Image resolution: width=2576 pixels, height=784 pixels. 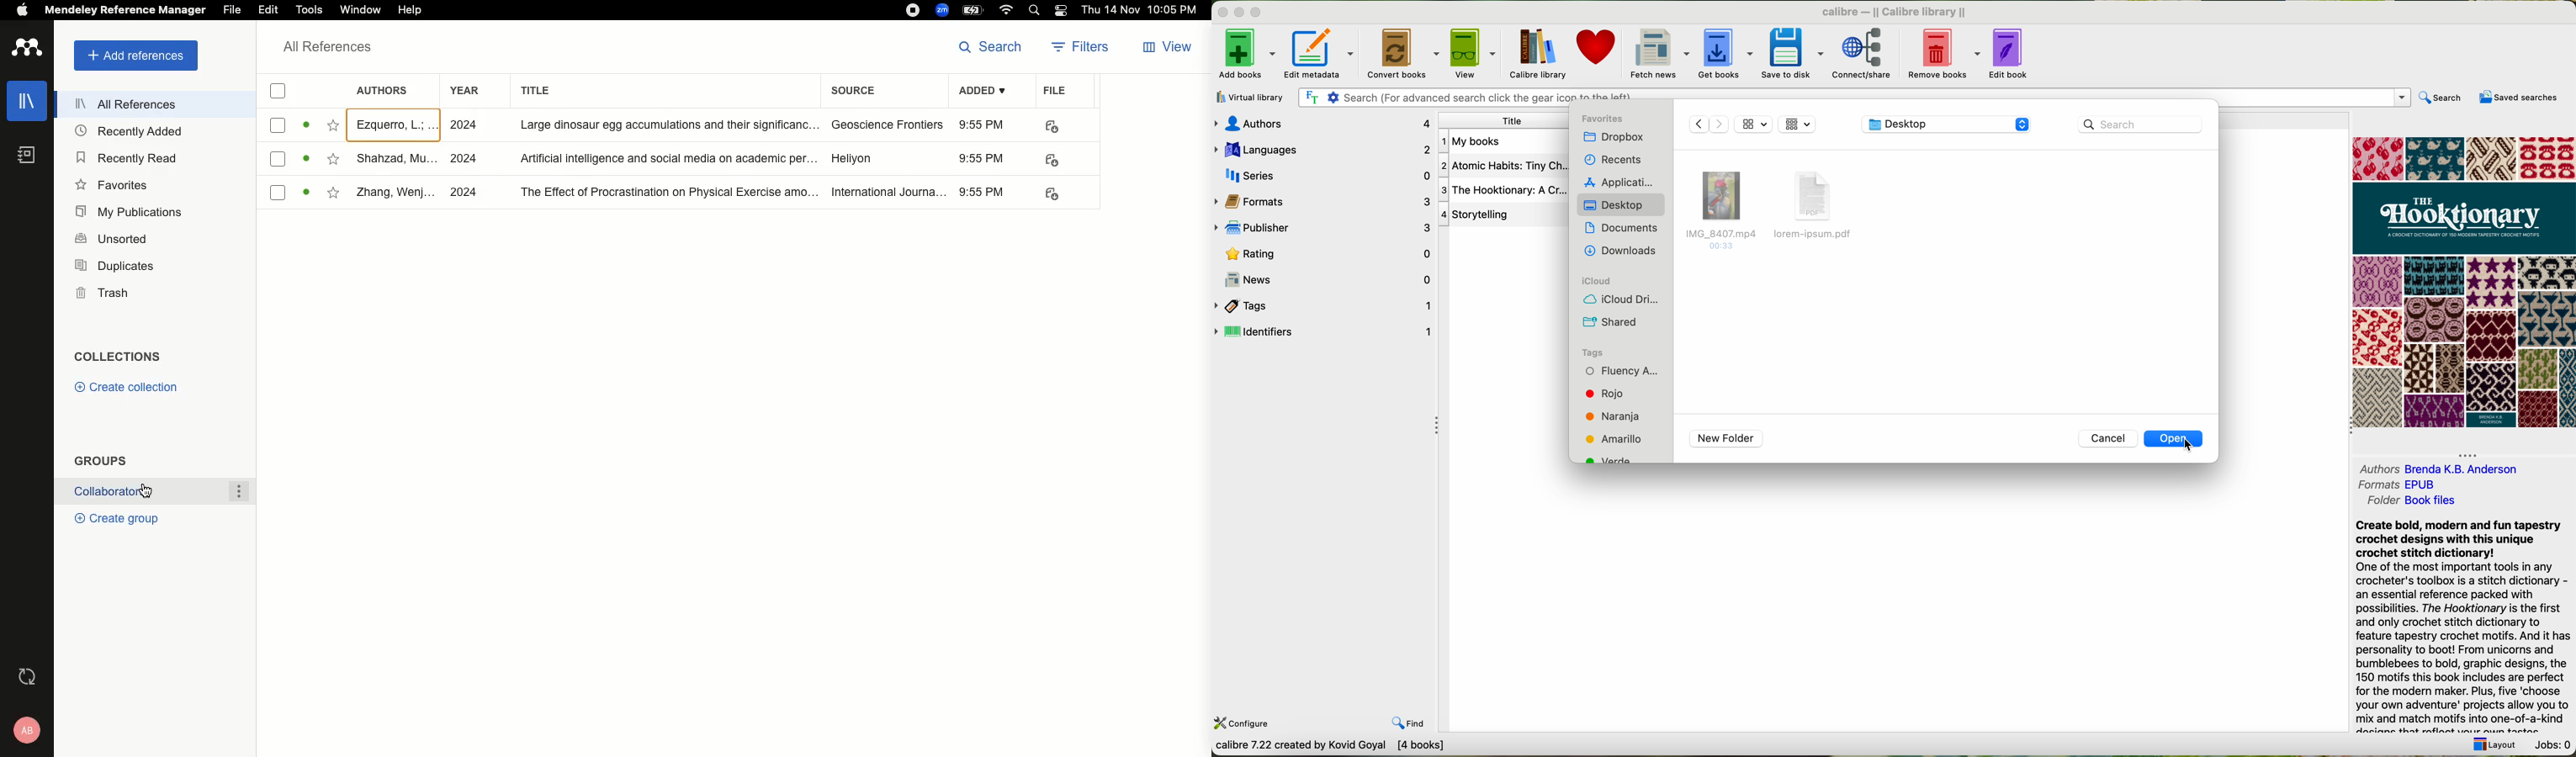 What do you see at coordinates (310, 10) in the screenshot?
I see `Tools` at bounding box center [310, 10].